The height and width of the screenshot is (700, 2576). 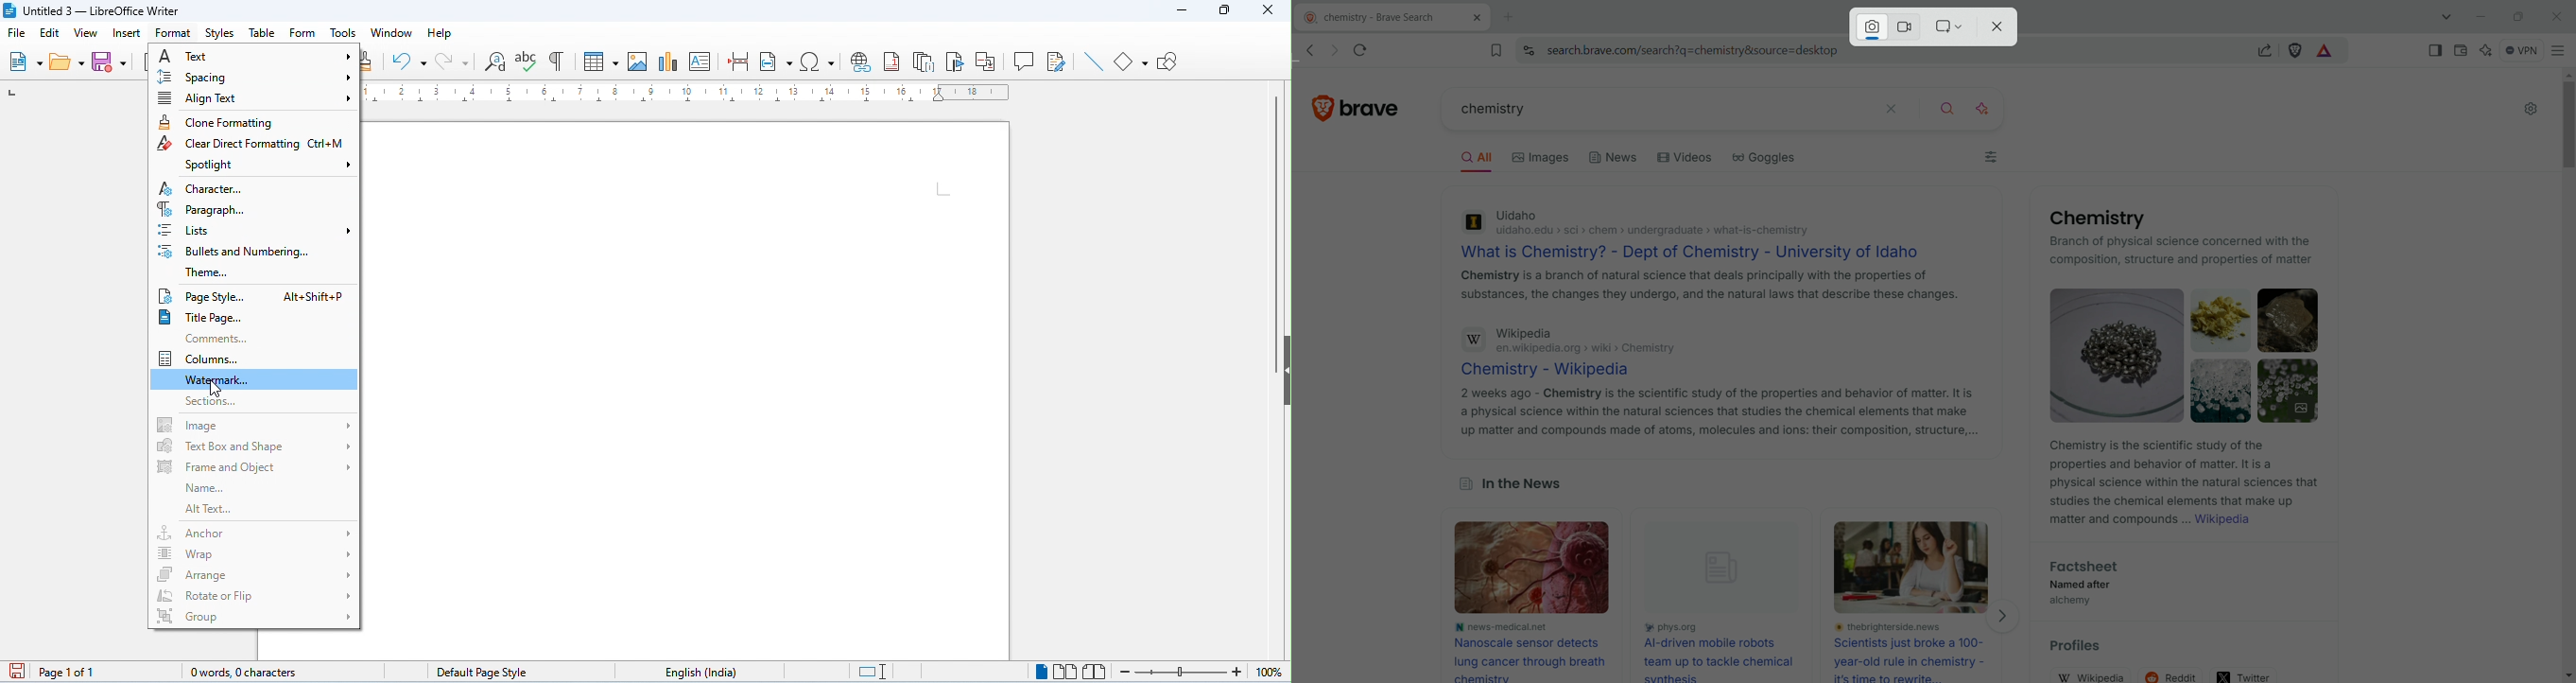 I want to click on basic shapes, so click(x=1132, y=62).